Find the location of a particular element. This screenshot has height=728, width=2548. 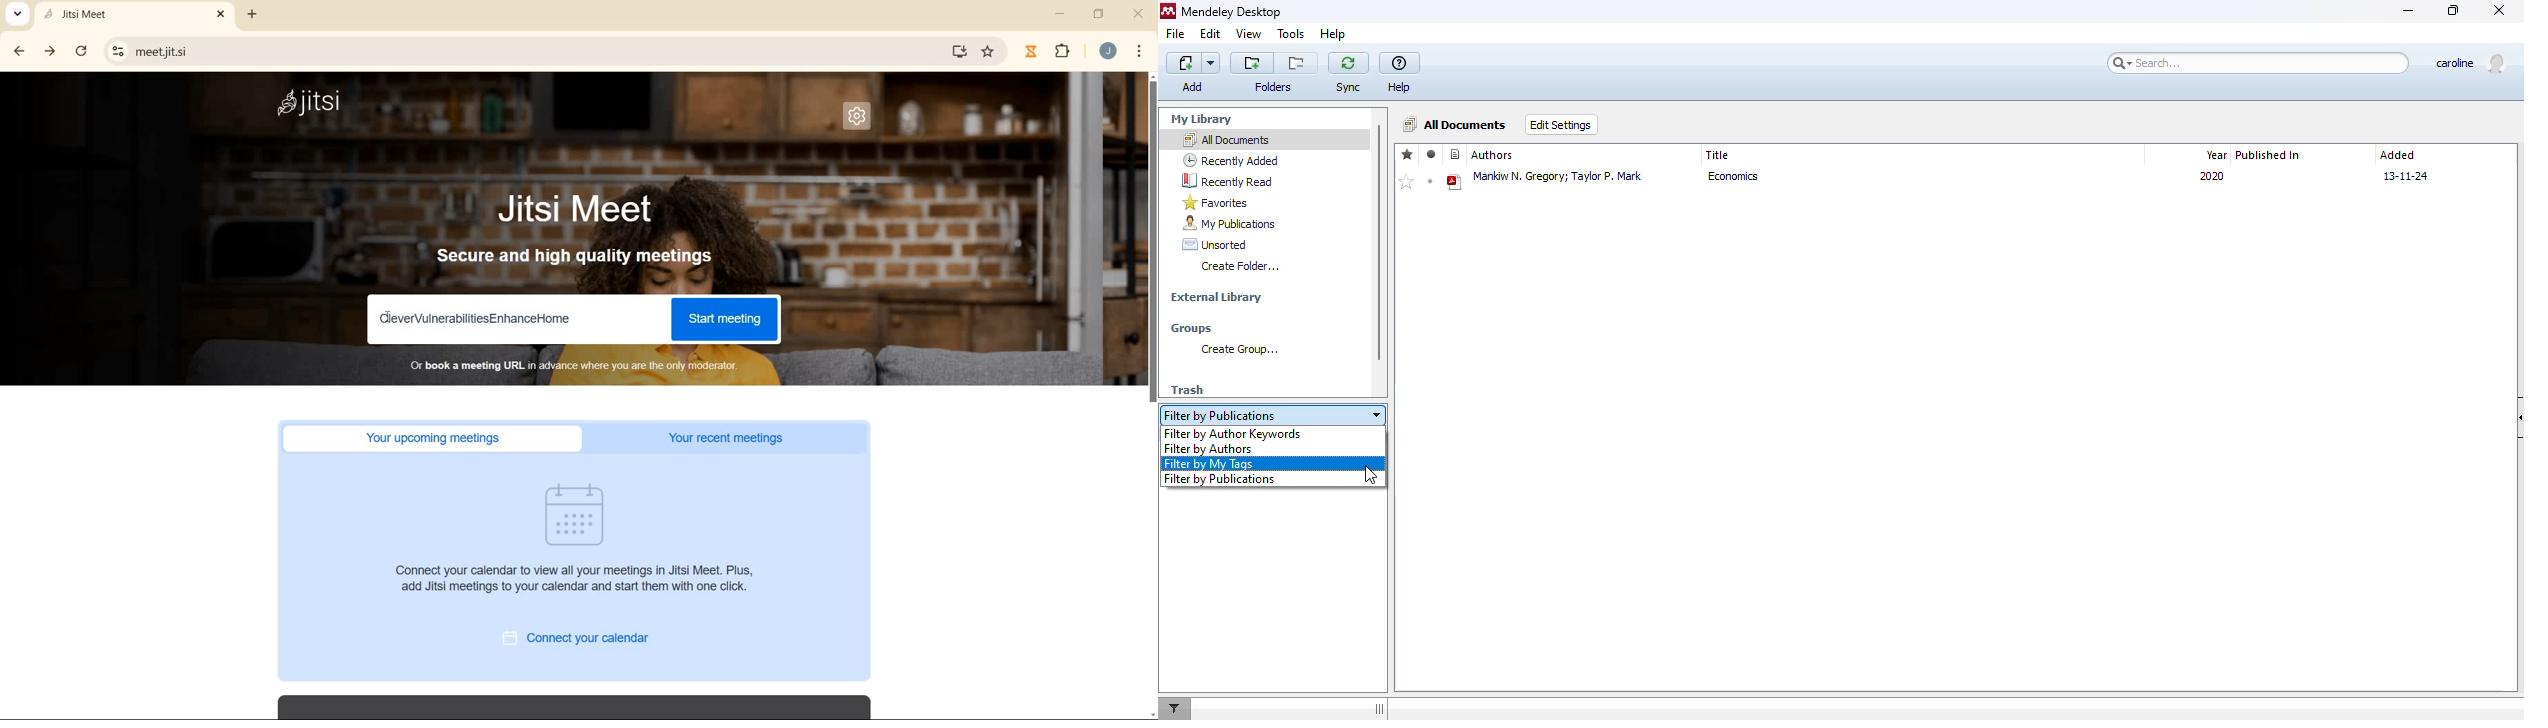

create group is located at coordinates (1238, 350).